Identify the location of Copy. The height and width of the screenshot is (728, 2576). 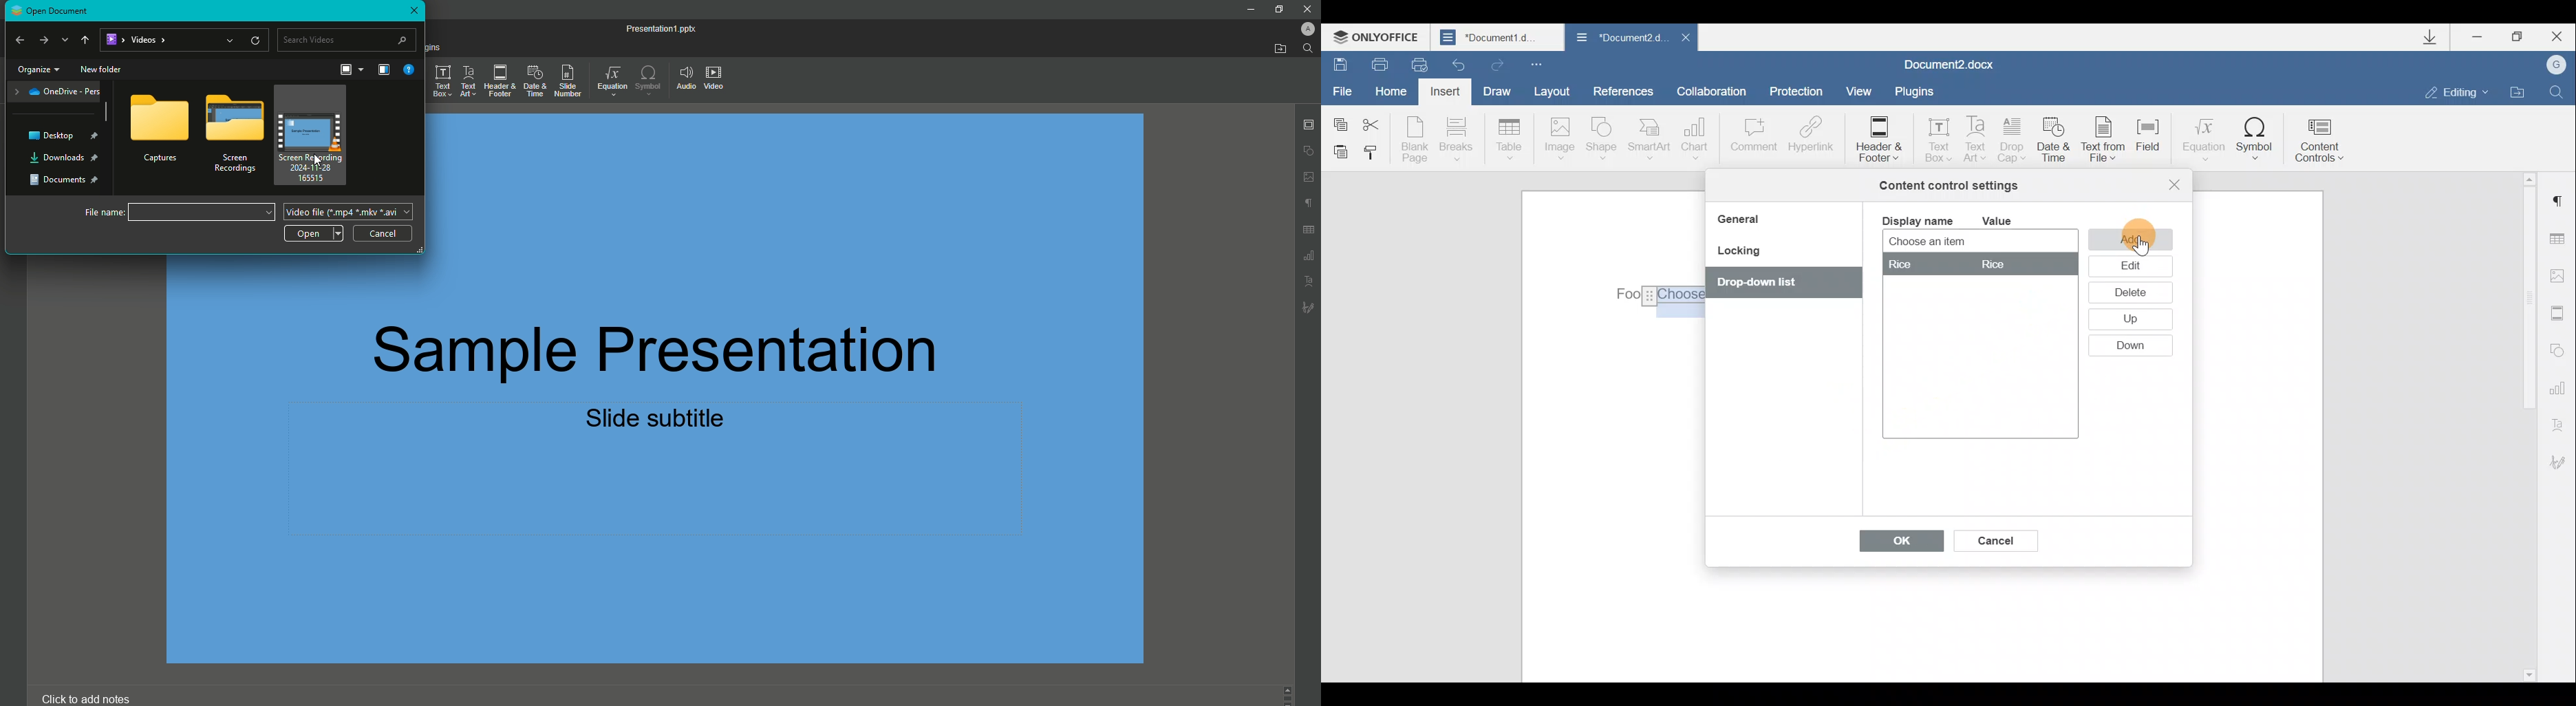
(1339, 122).